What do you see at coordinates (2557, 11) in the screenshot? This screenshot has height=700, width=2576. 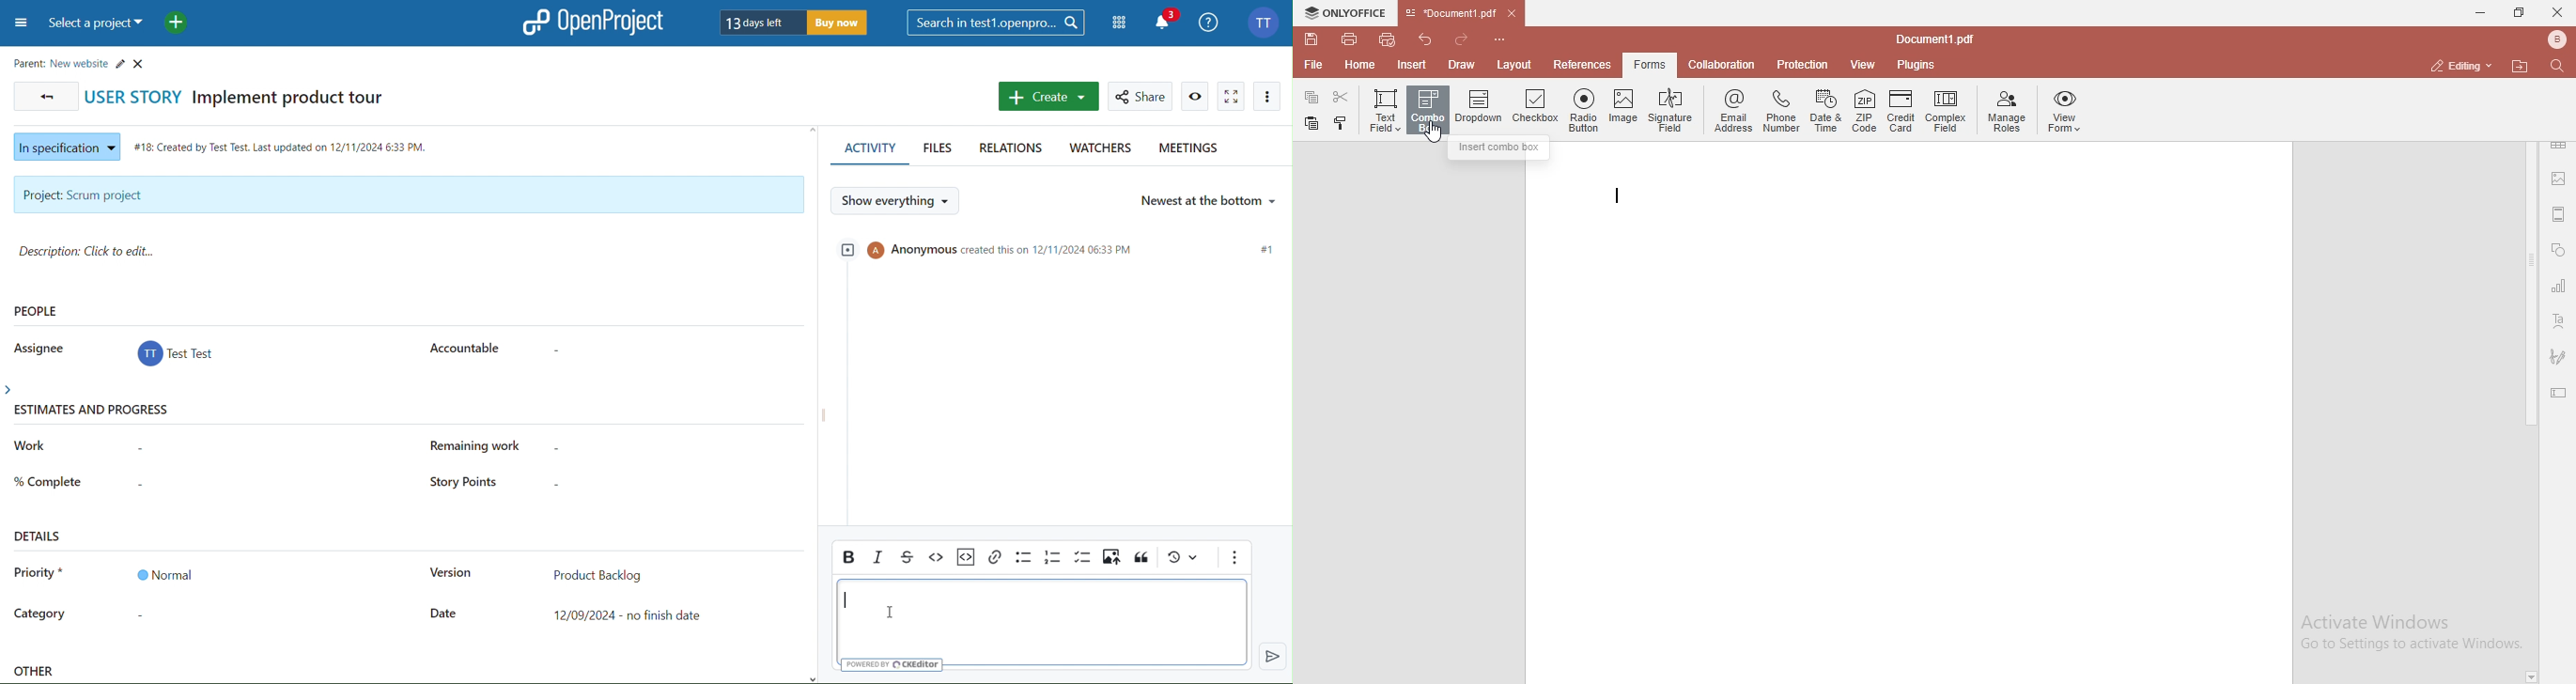 I see `close` at bounding box center [2557, 11].